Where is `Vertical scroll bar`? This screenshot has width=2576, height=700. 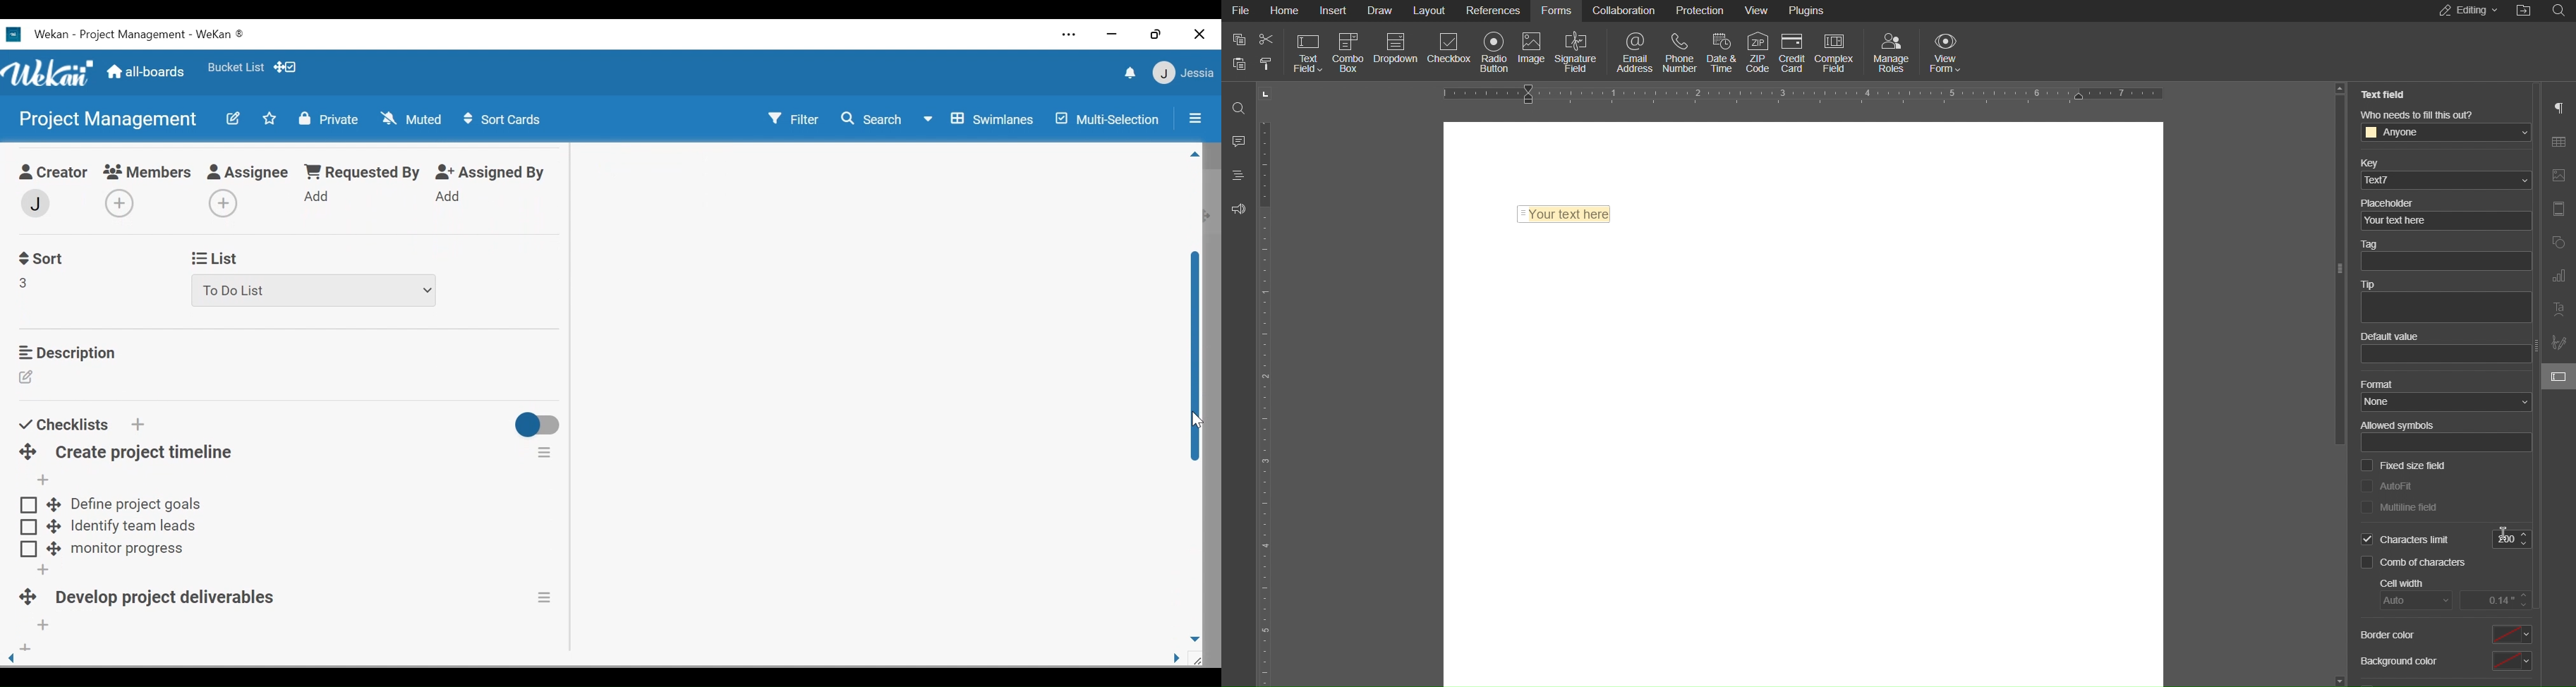 Vertical scroll bar is located at coordinates (1196, 359).